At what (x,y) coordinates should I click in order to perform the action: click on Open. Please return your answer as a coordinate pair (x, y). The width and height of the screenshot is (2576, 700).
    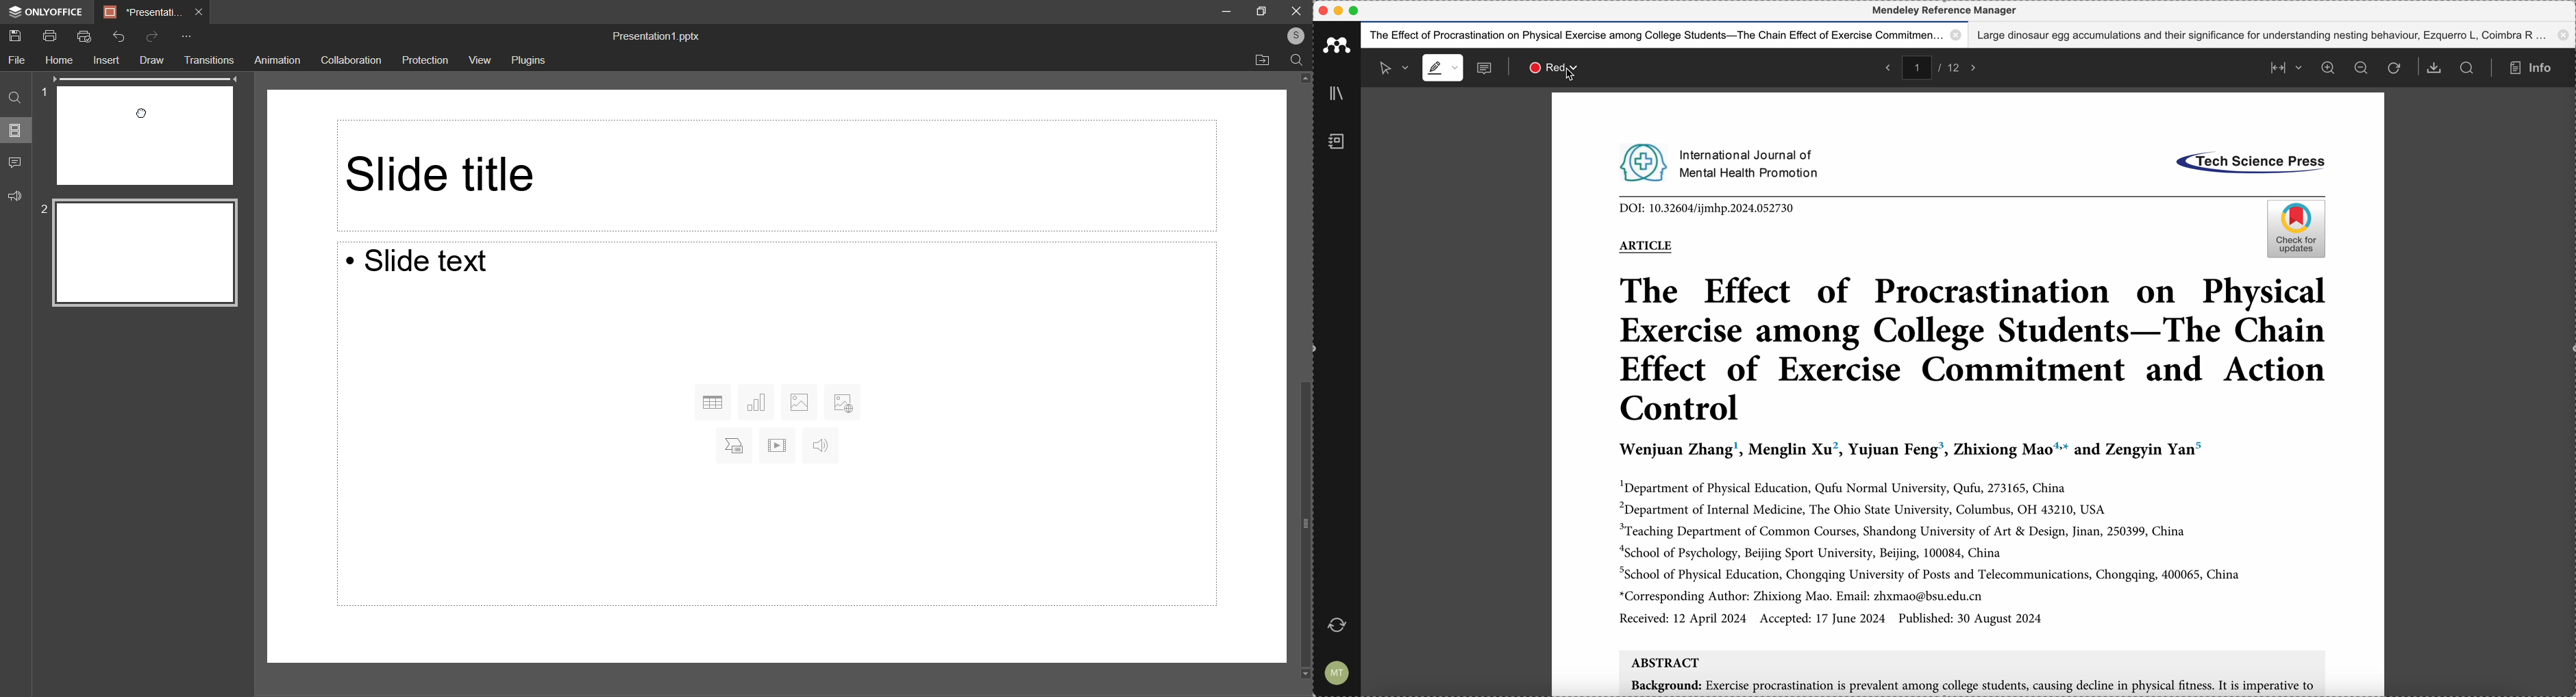
    Looking at the image, I should click on (1263, 60).